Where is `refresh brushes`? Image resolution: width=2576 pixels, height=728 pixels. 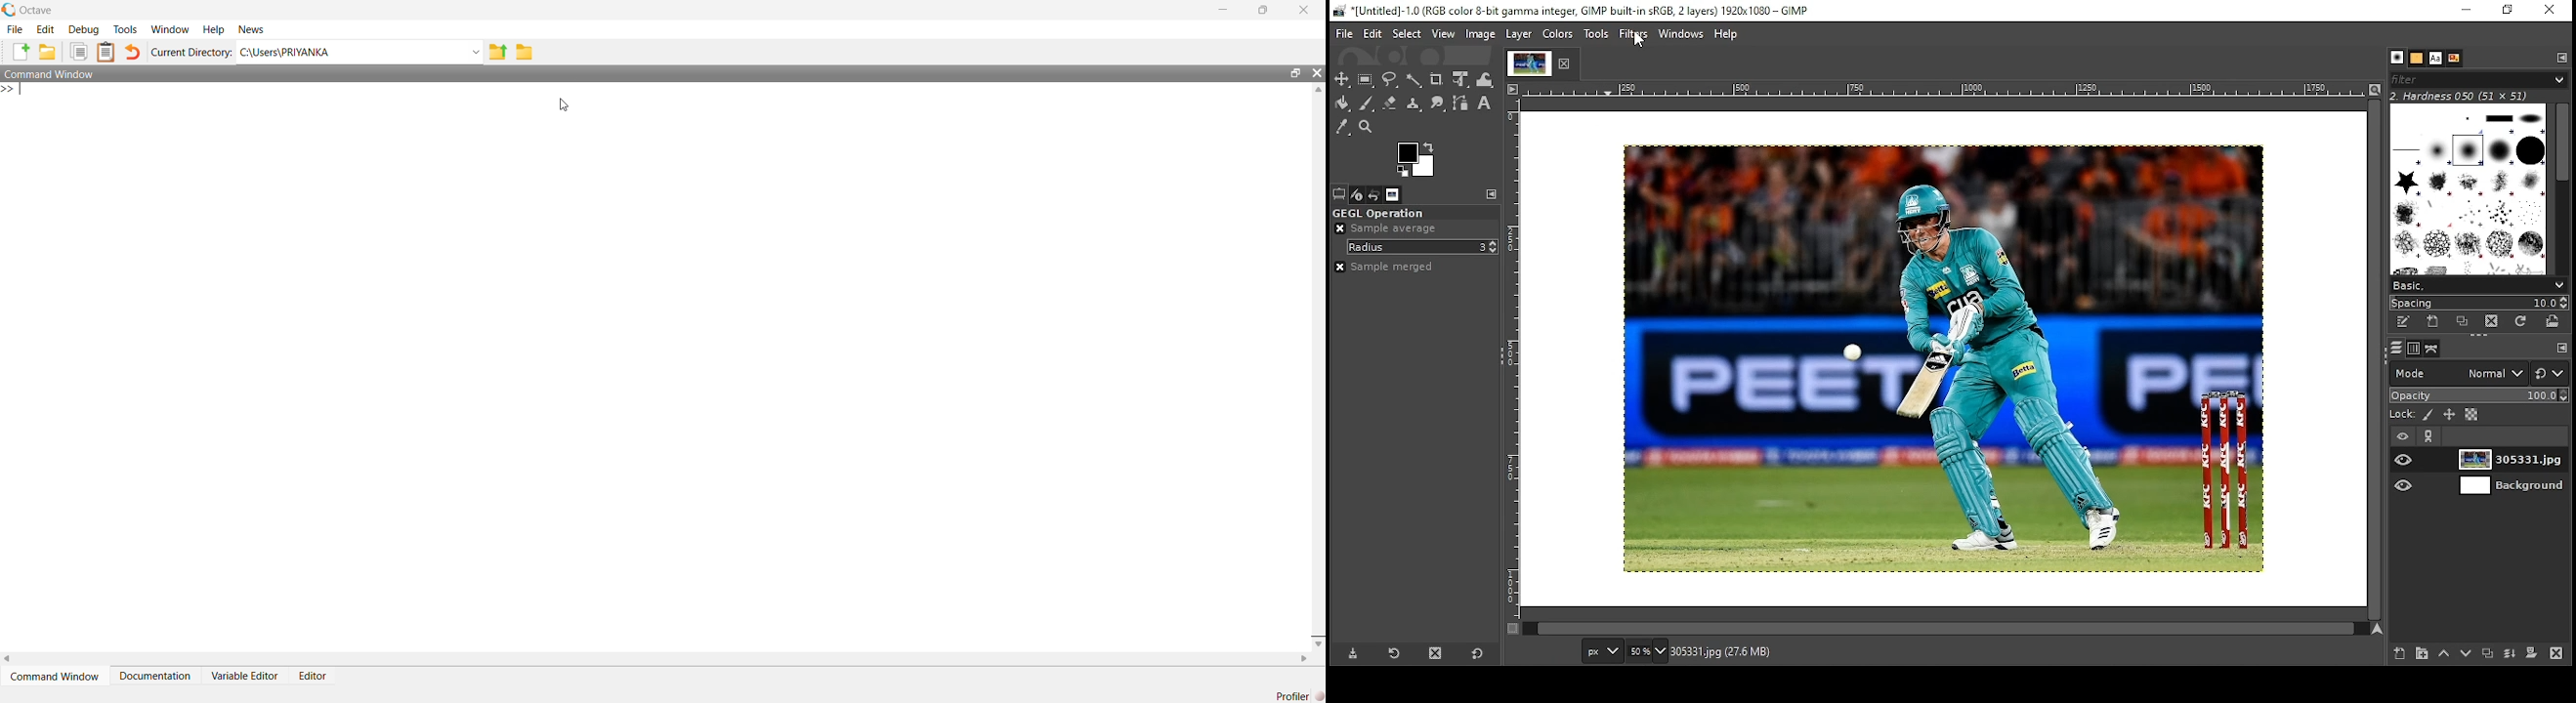
refresh brushes is located at coordinates (2522, 321).